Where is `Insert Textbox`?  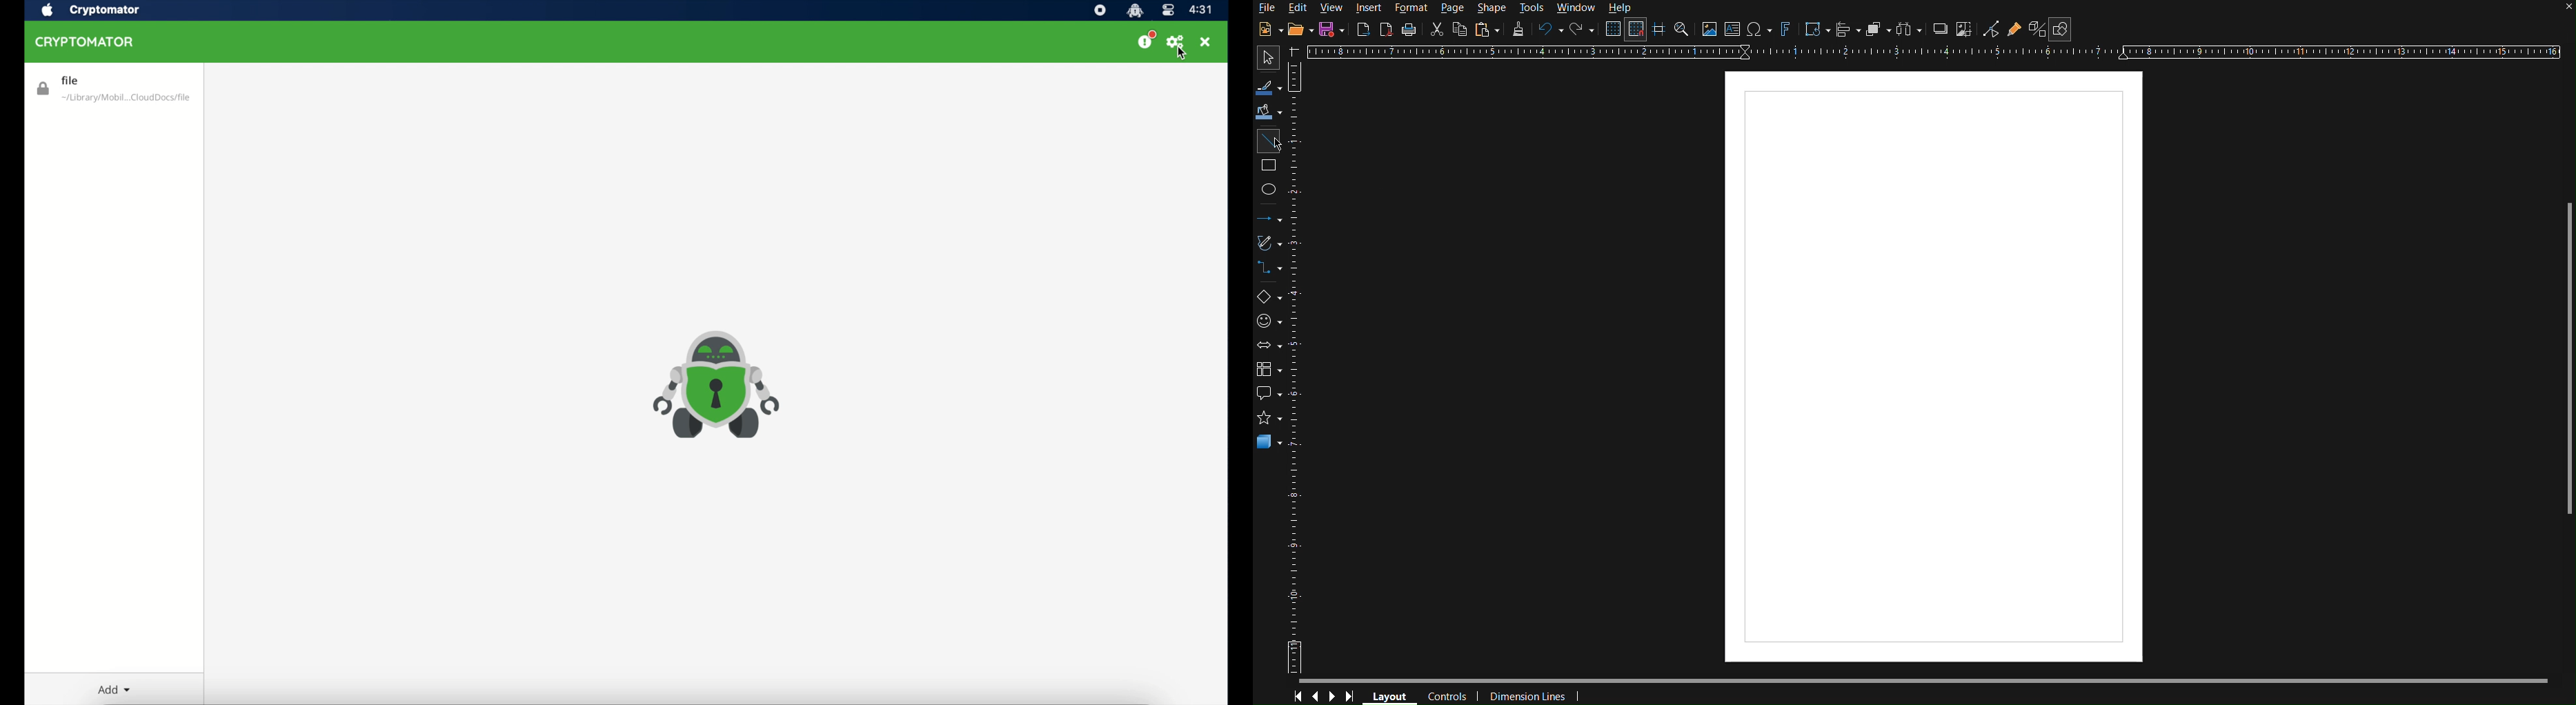
Insert Textbox is located at coordinates (1733, 30).